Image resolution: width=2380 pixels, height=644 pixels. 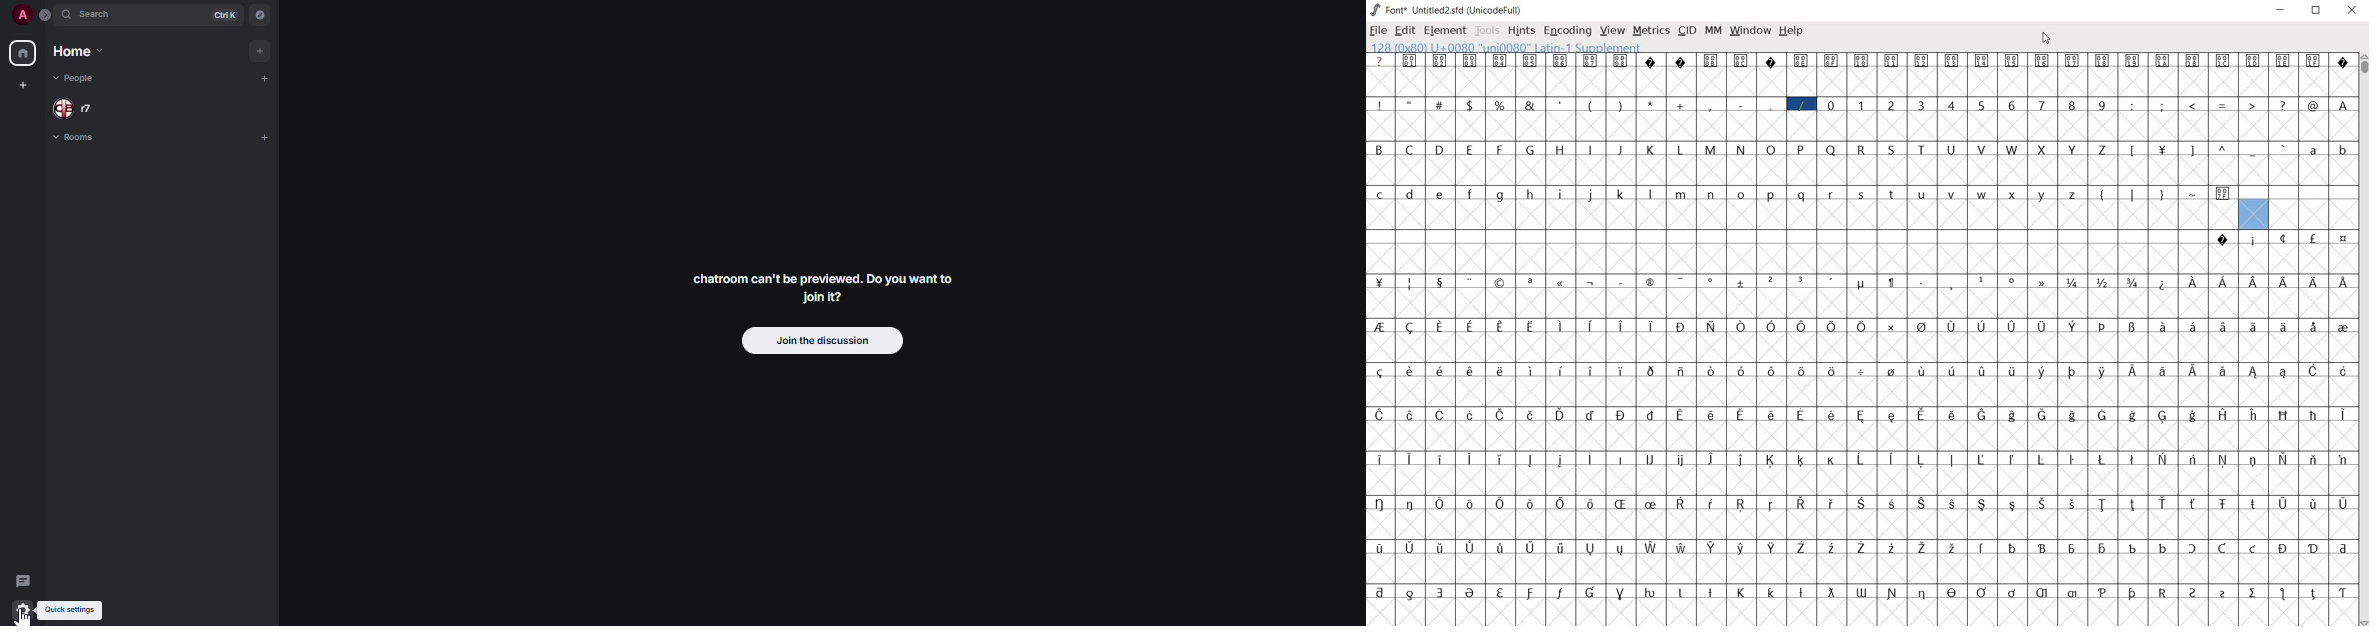 I want to click on glyph, so click(x=1410, y=284).